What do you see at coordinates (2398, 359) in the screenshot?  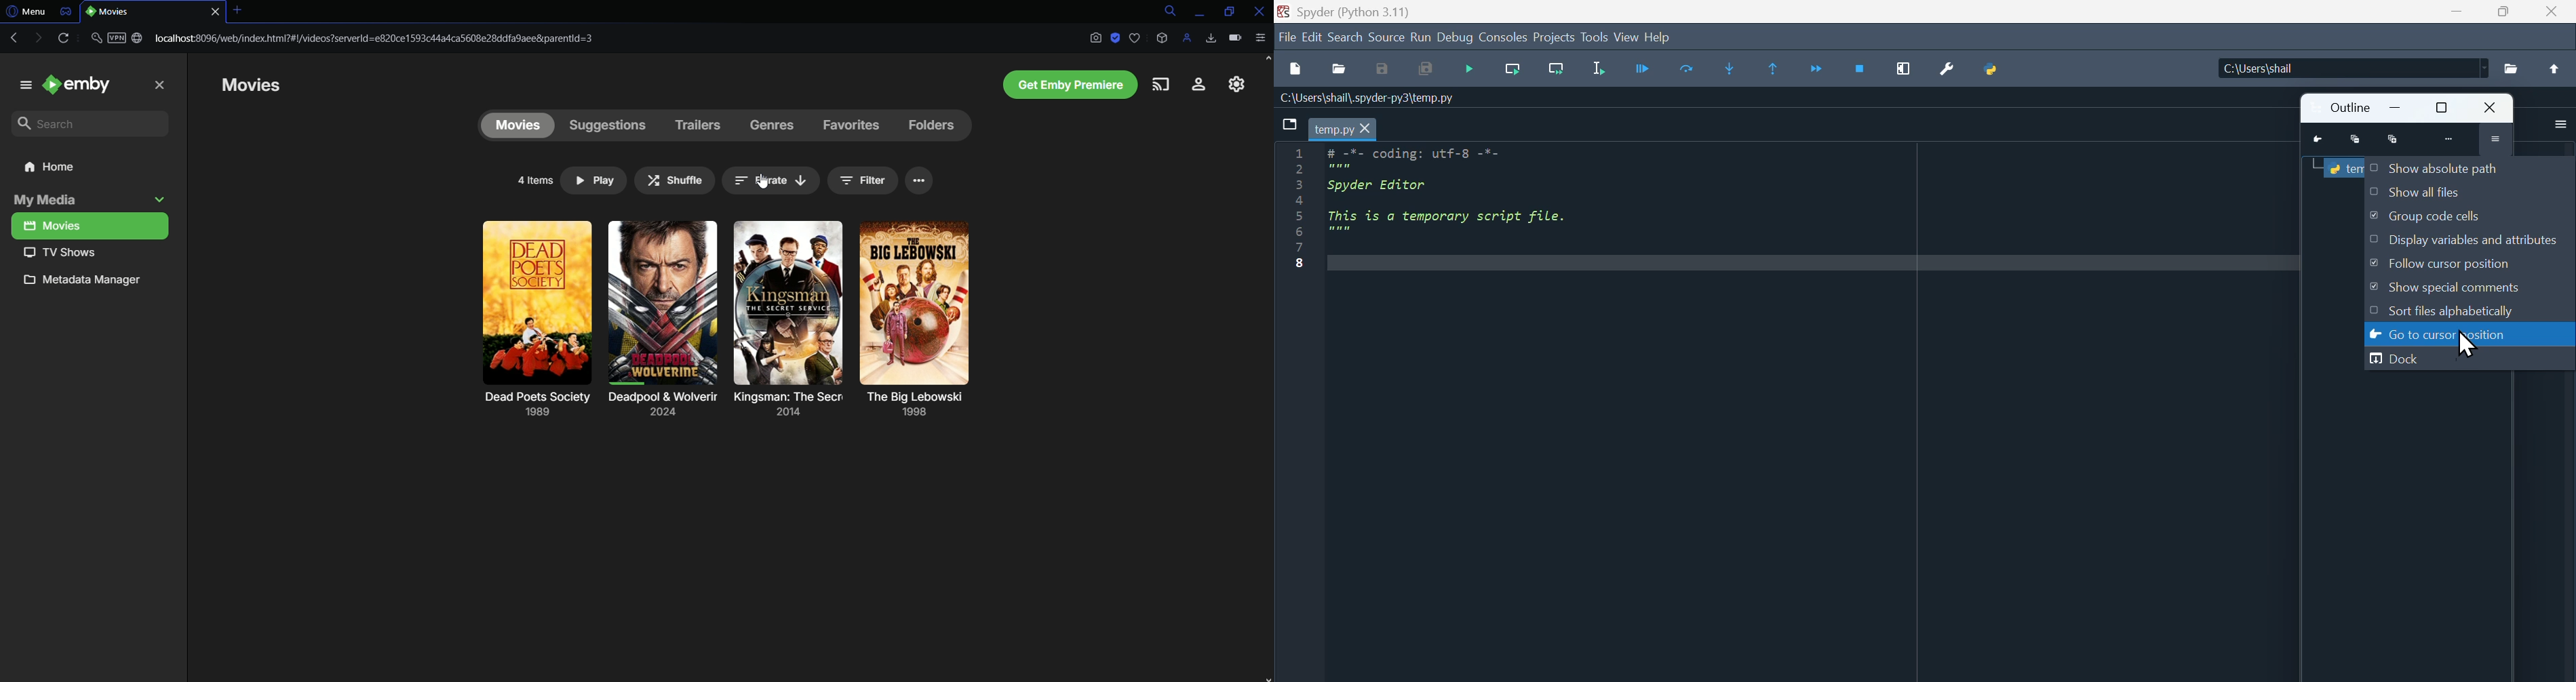 I see `Dock` at bounding box center [2398, 359].